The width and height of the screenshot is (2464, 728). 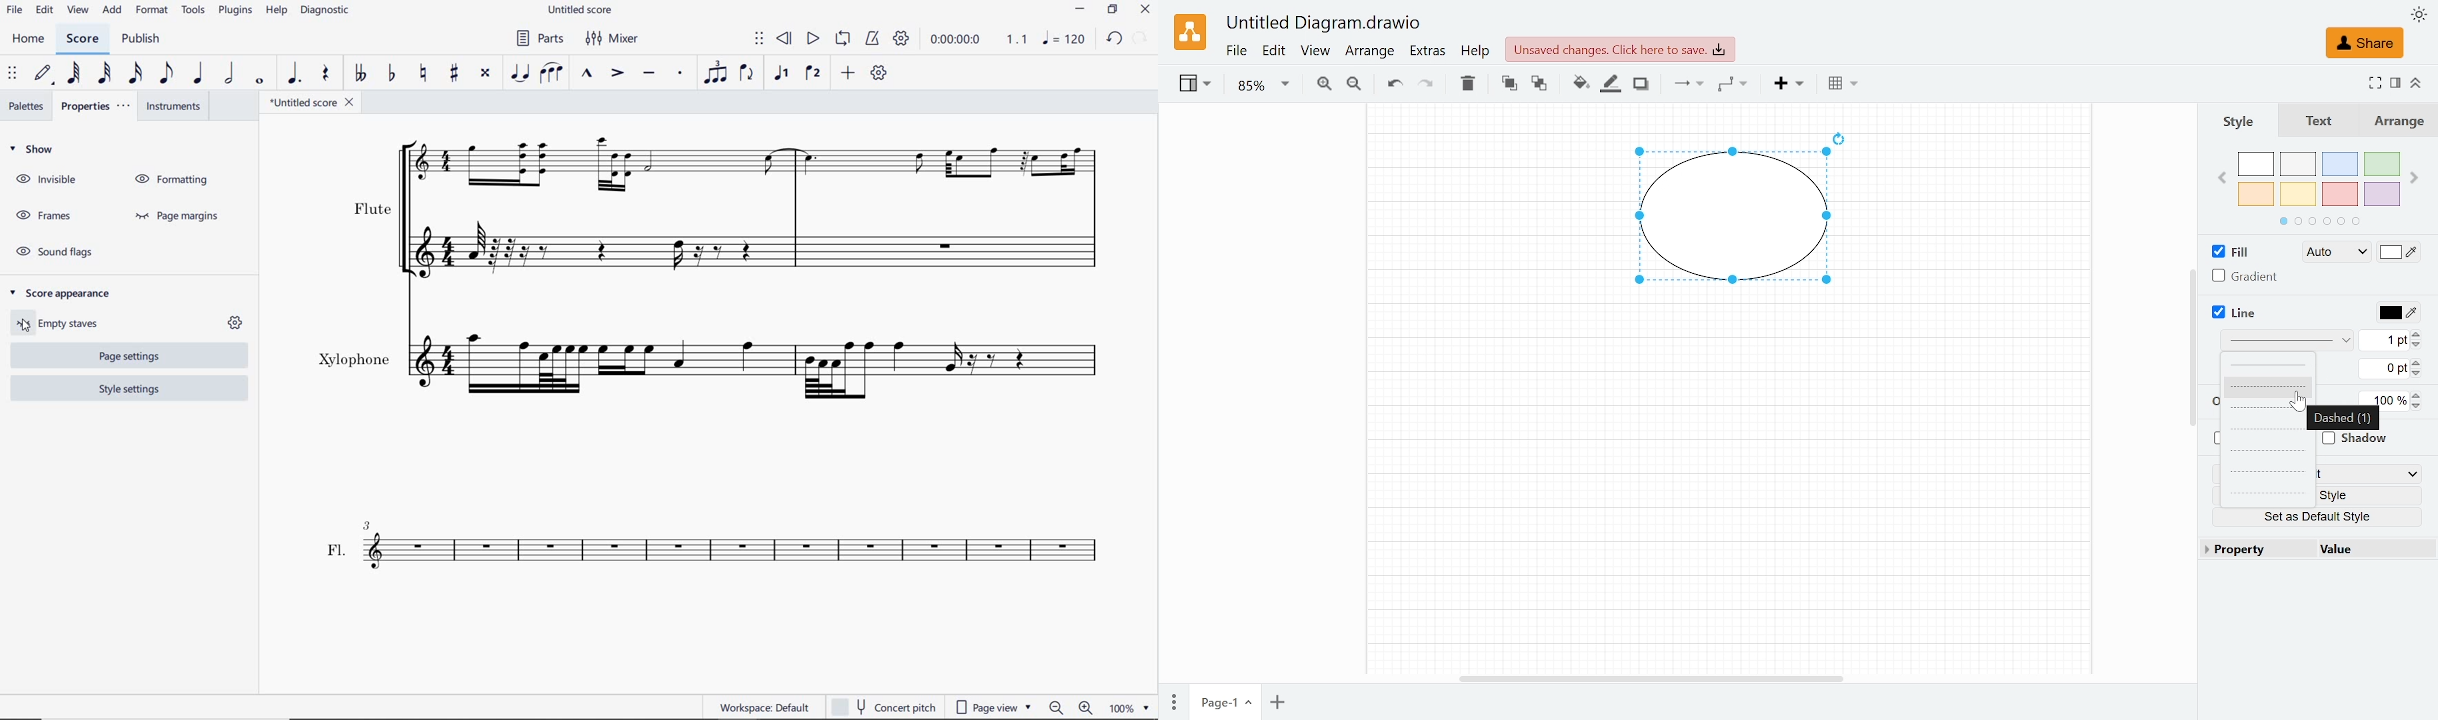 What do you see at coordinates (2366, 42) in the screenshot?
I see `Share` at bounding box center [2366, 42].